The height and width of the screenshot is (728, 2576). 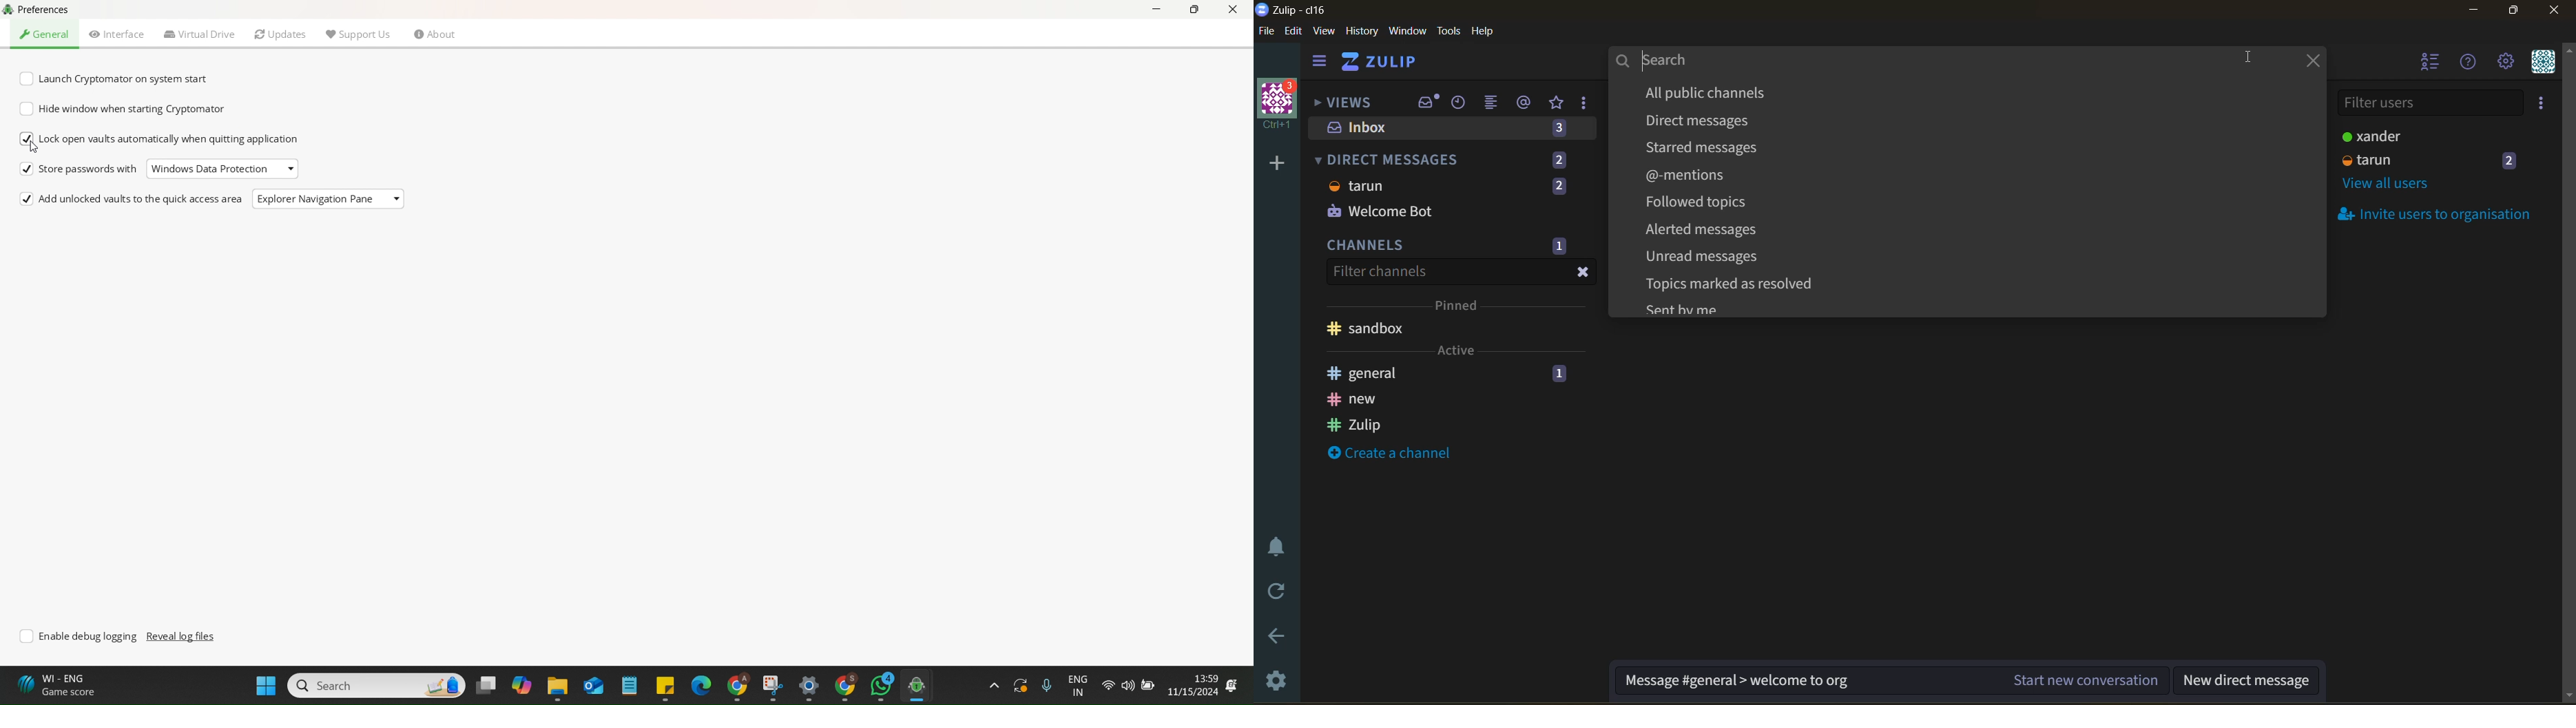 What do you see at coordinates (1696, 148) in the screenshot?
I see `Starred messages` at bounding box center [1696, 148].